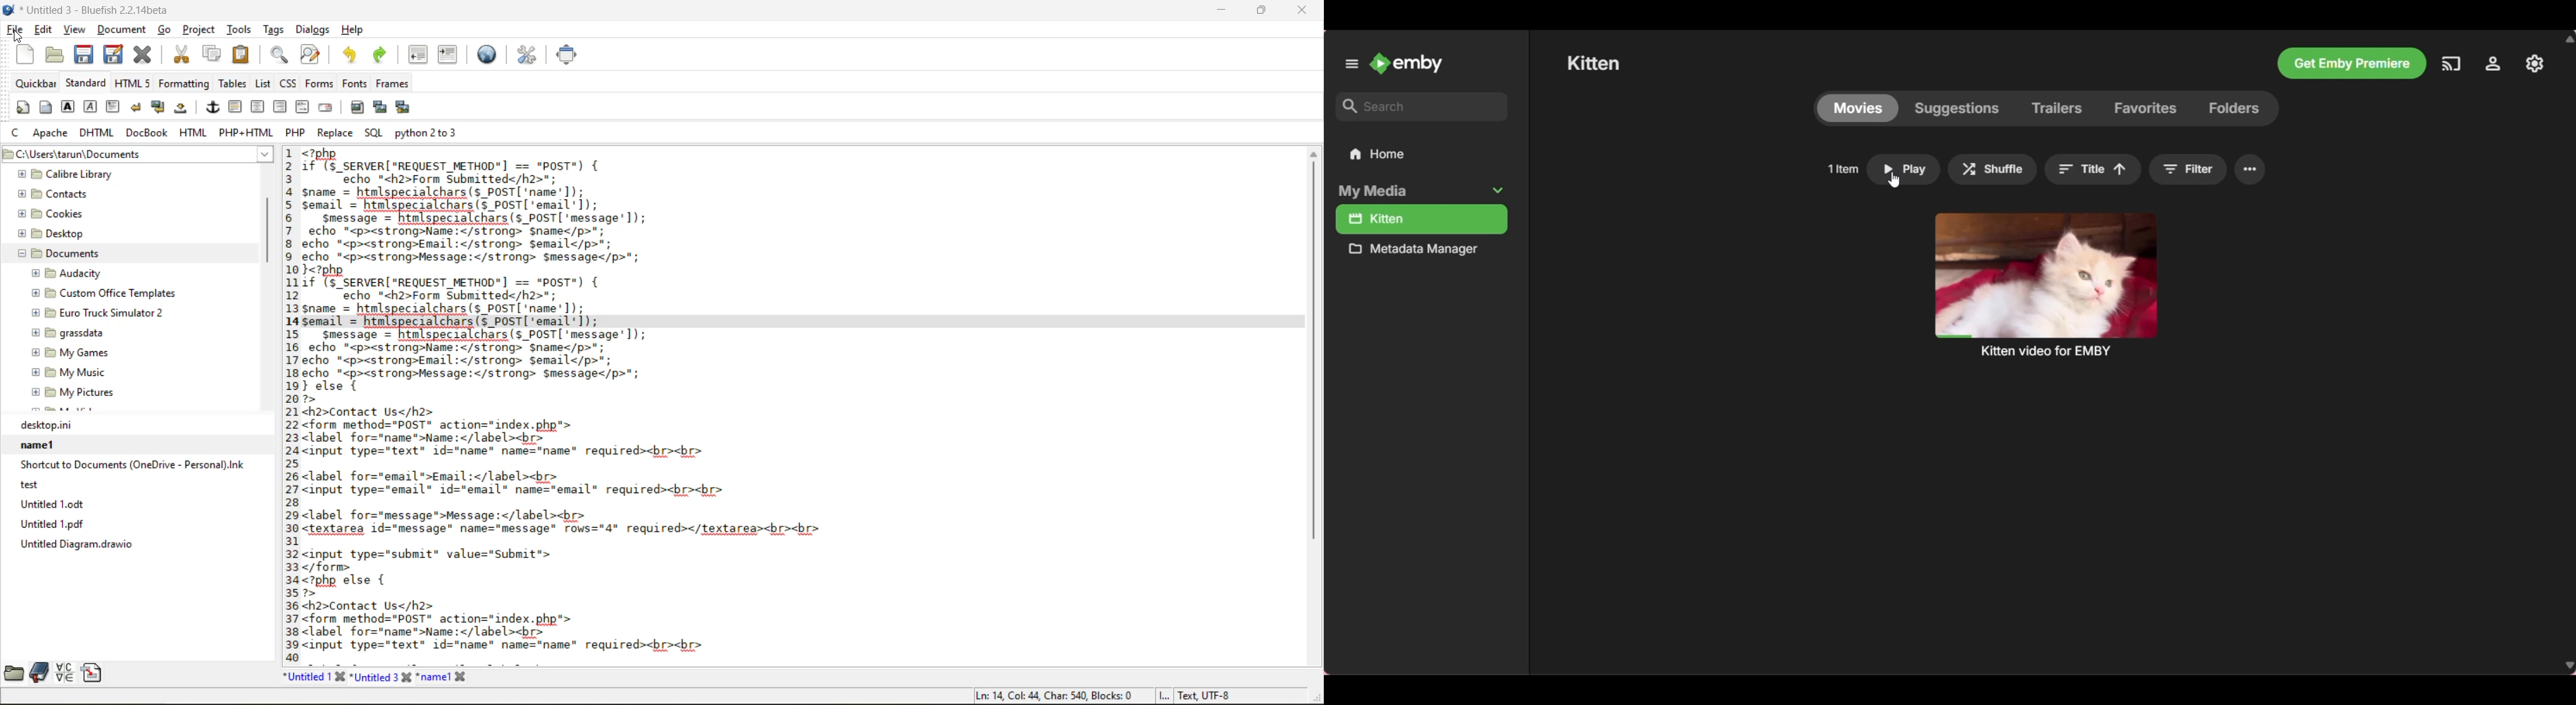  Describe the element at coordinates (18, 37) in the screenshot. I see `Cursor` at that location.